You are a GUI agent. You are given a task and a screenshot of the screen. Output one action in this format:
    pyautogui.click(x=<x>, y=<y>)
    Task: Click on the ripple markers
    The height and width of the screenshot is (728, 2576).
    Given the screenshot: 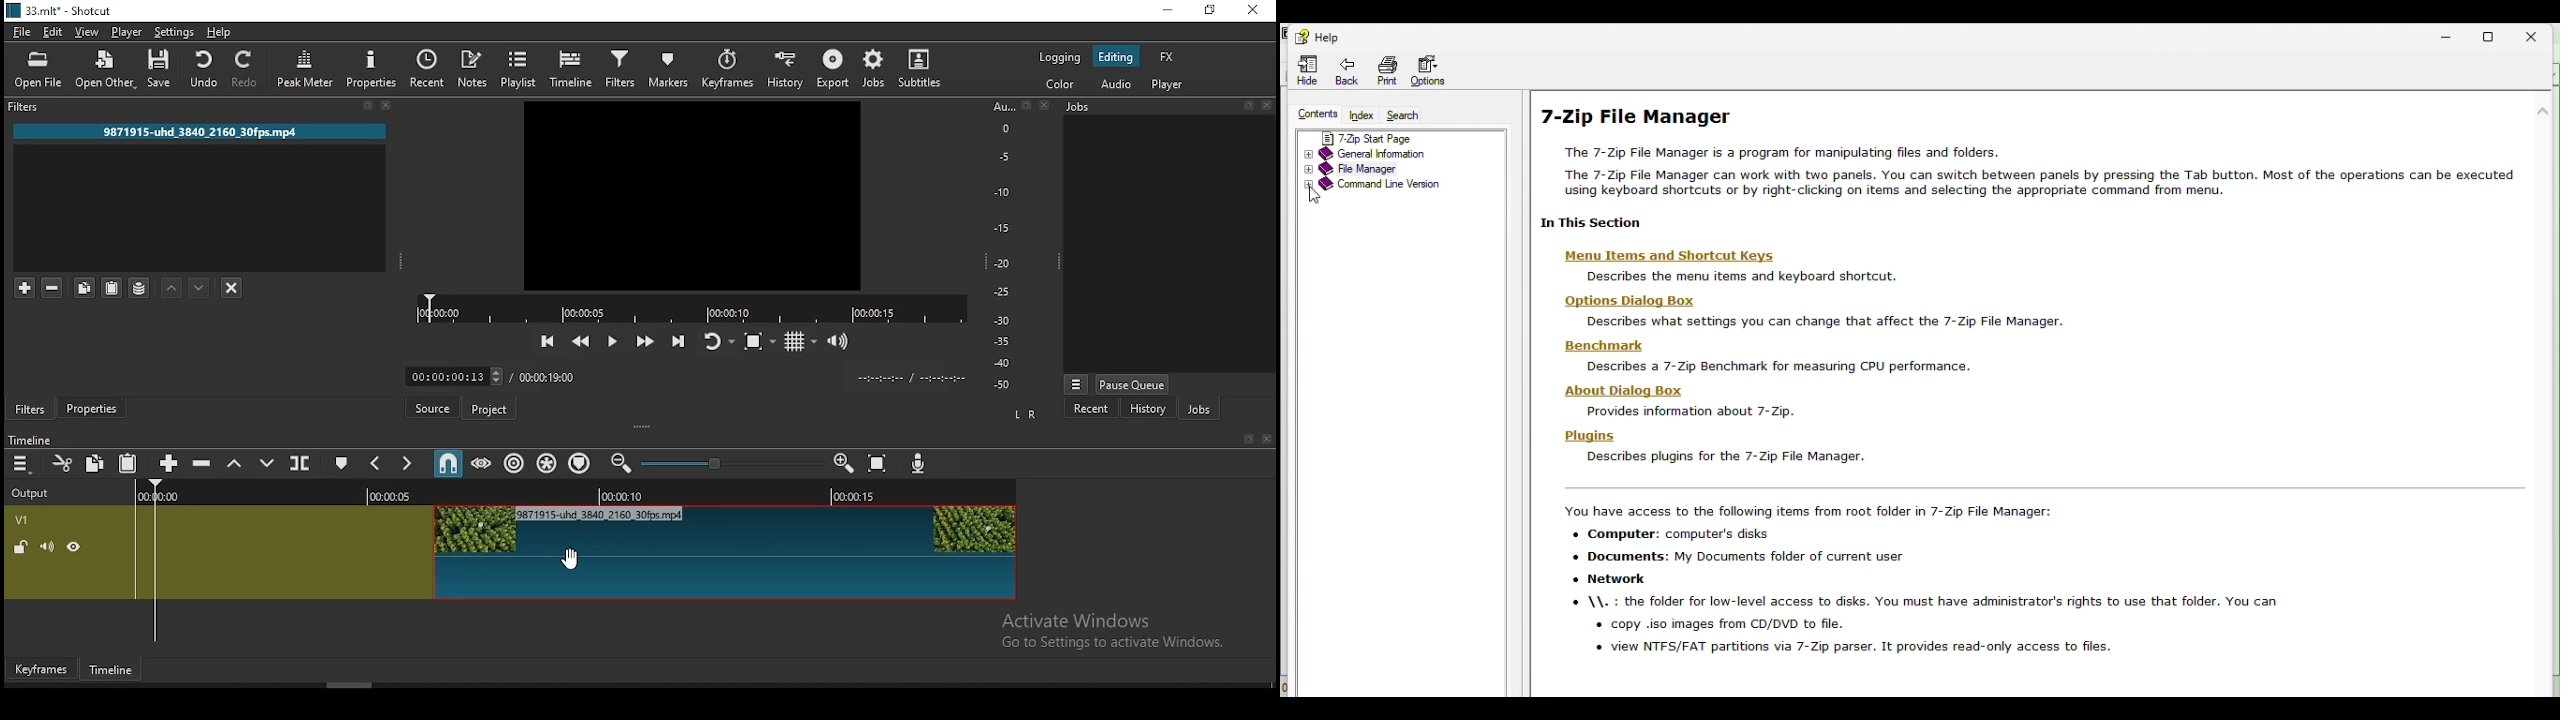 What is the action you would take?
    pyautogui.click(x=582, y=463)
    